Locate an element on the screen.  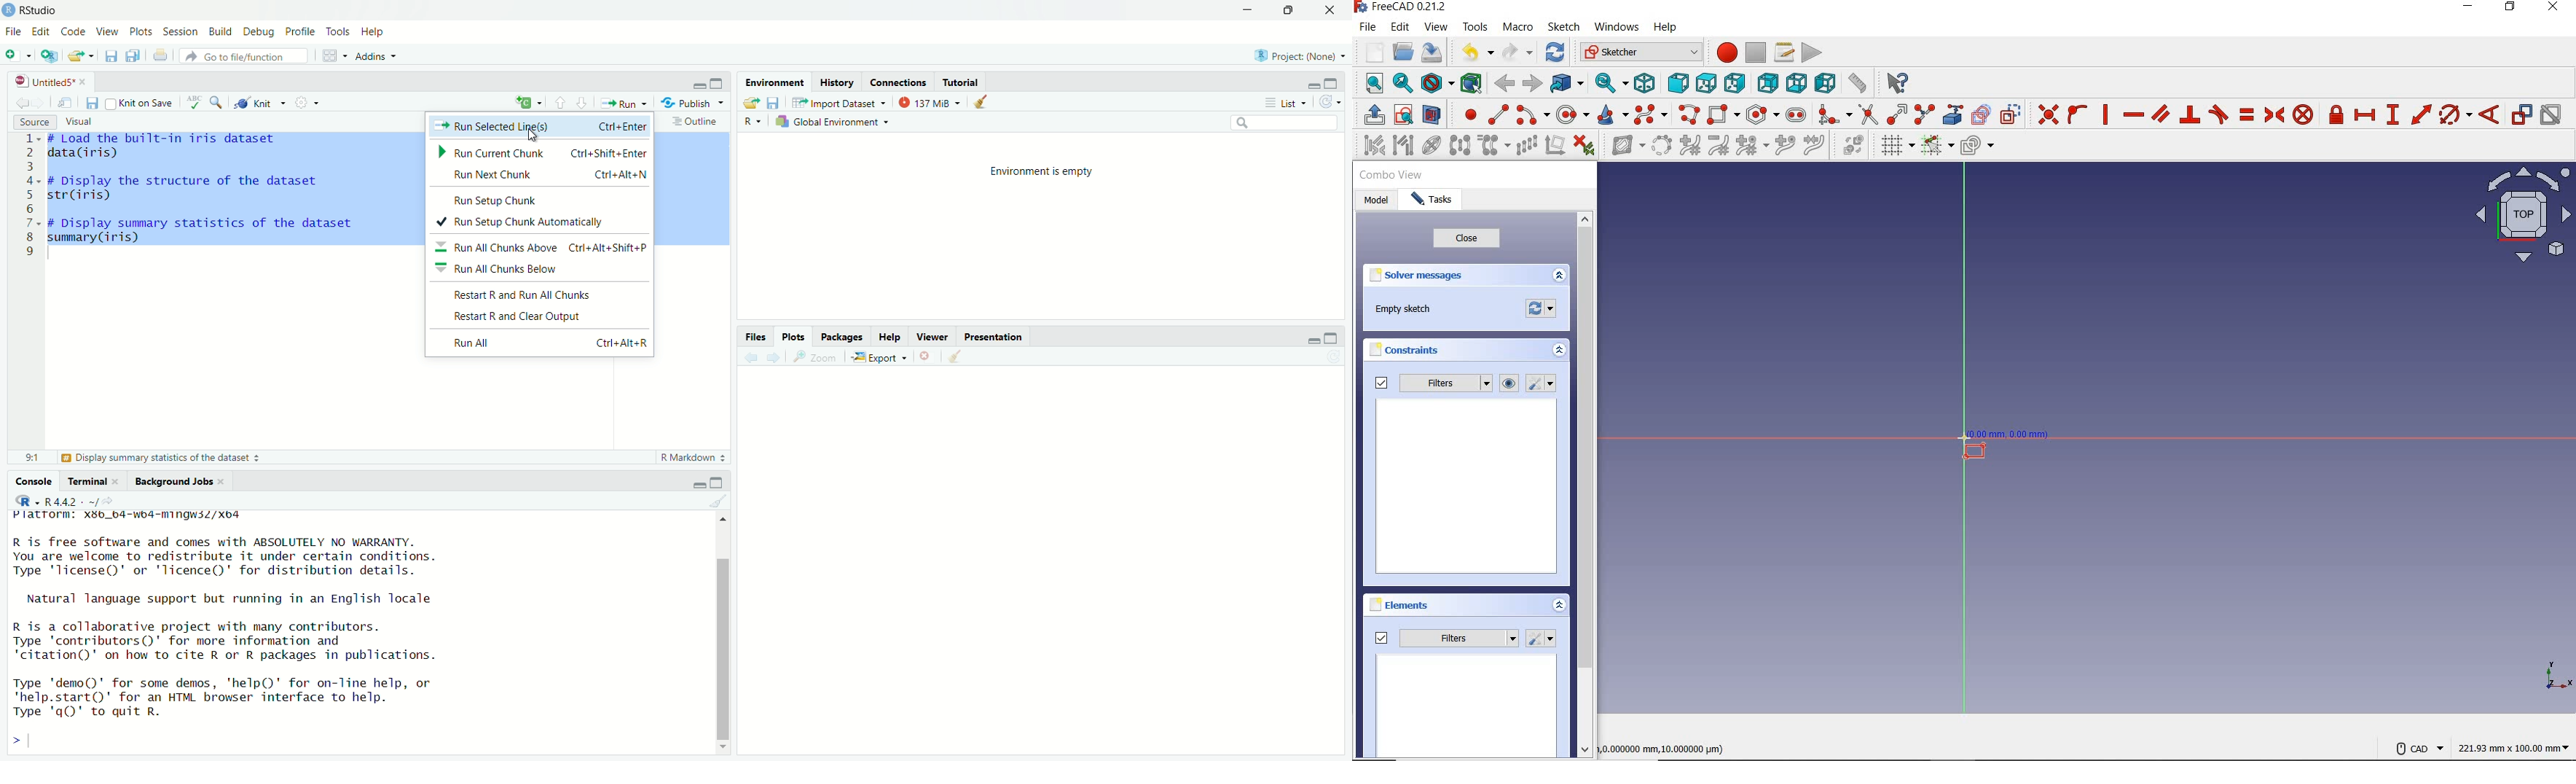
Profile is located at coordinates (302, 31).